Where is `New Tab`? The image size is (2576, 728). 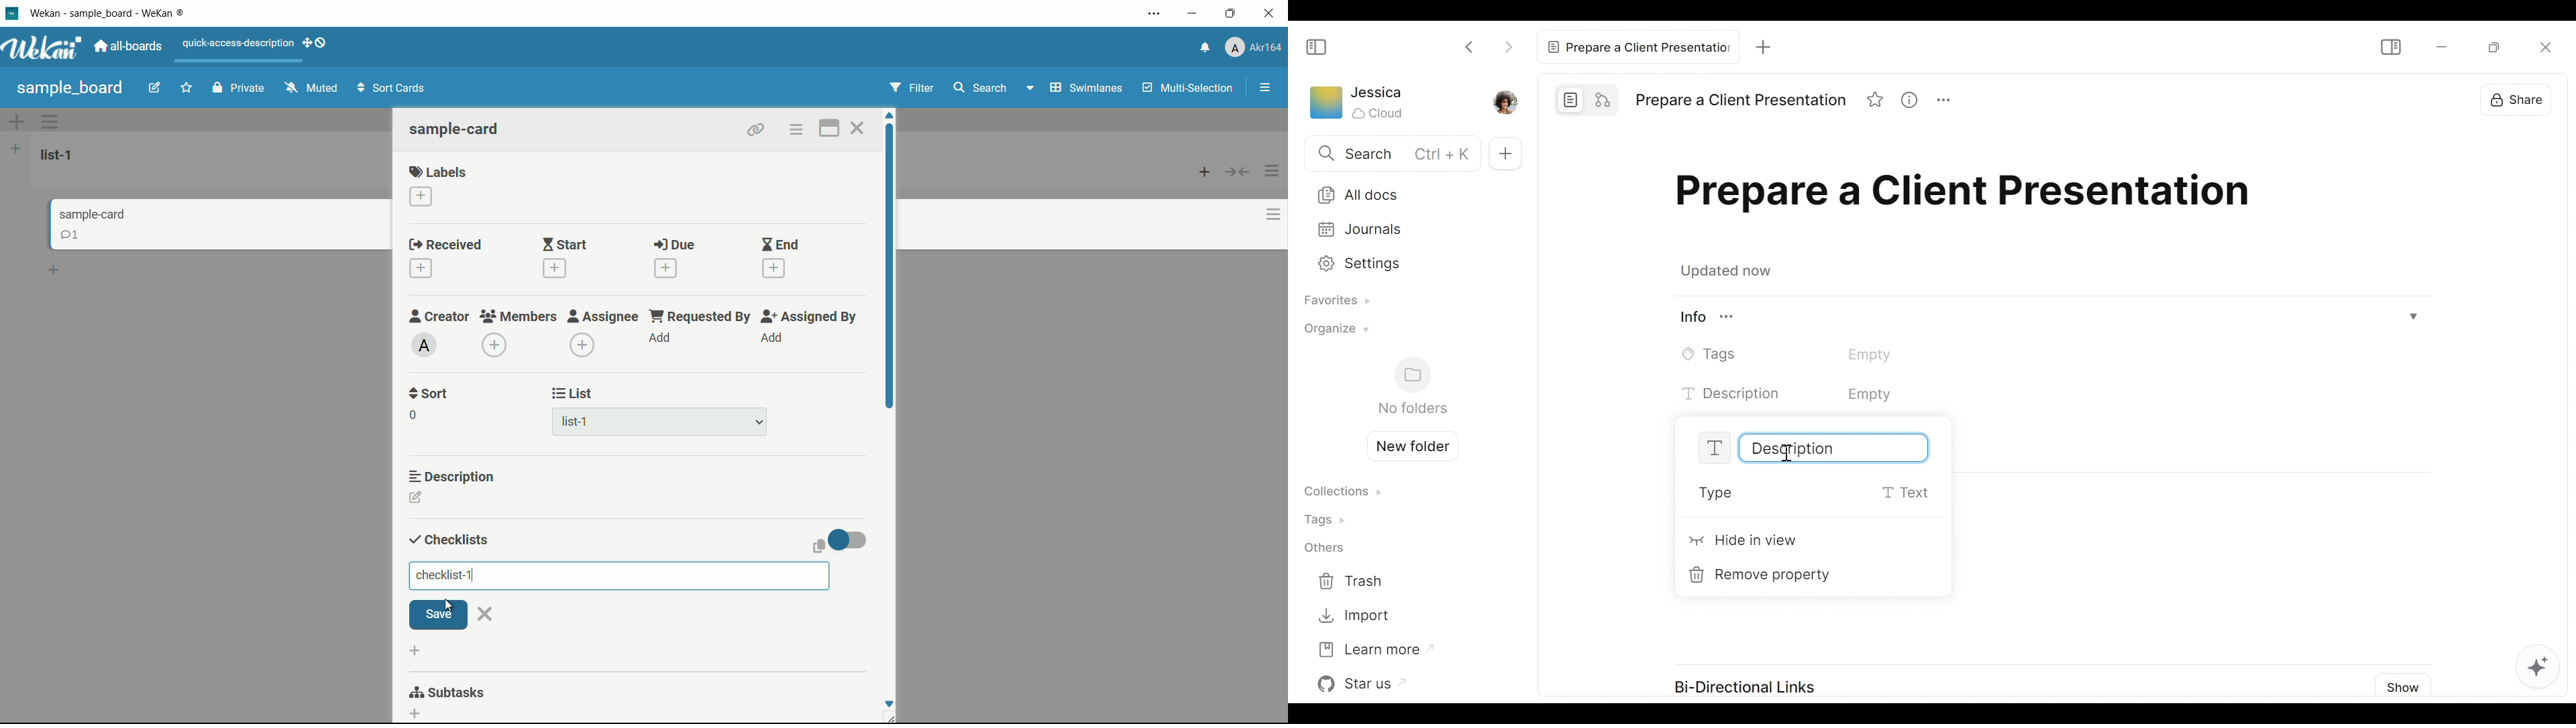
New Tab is located at coordinates (1759, 43).